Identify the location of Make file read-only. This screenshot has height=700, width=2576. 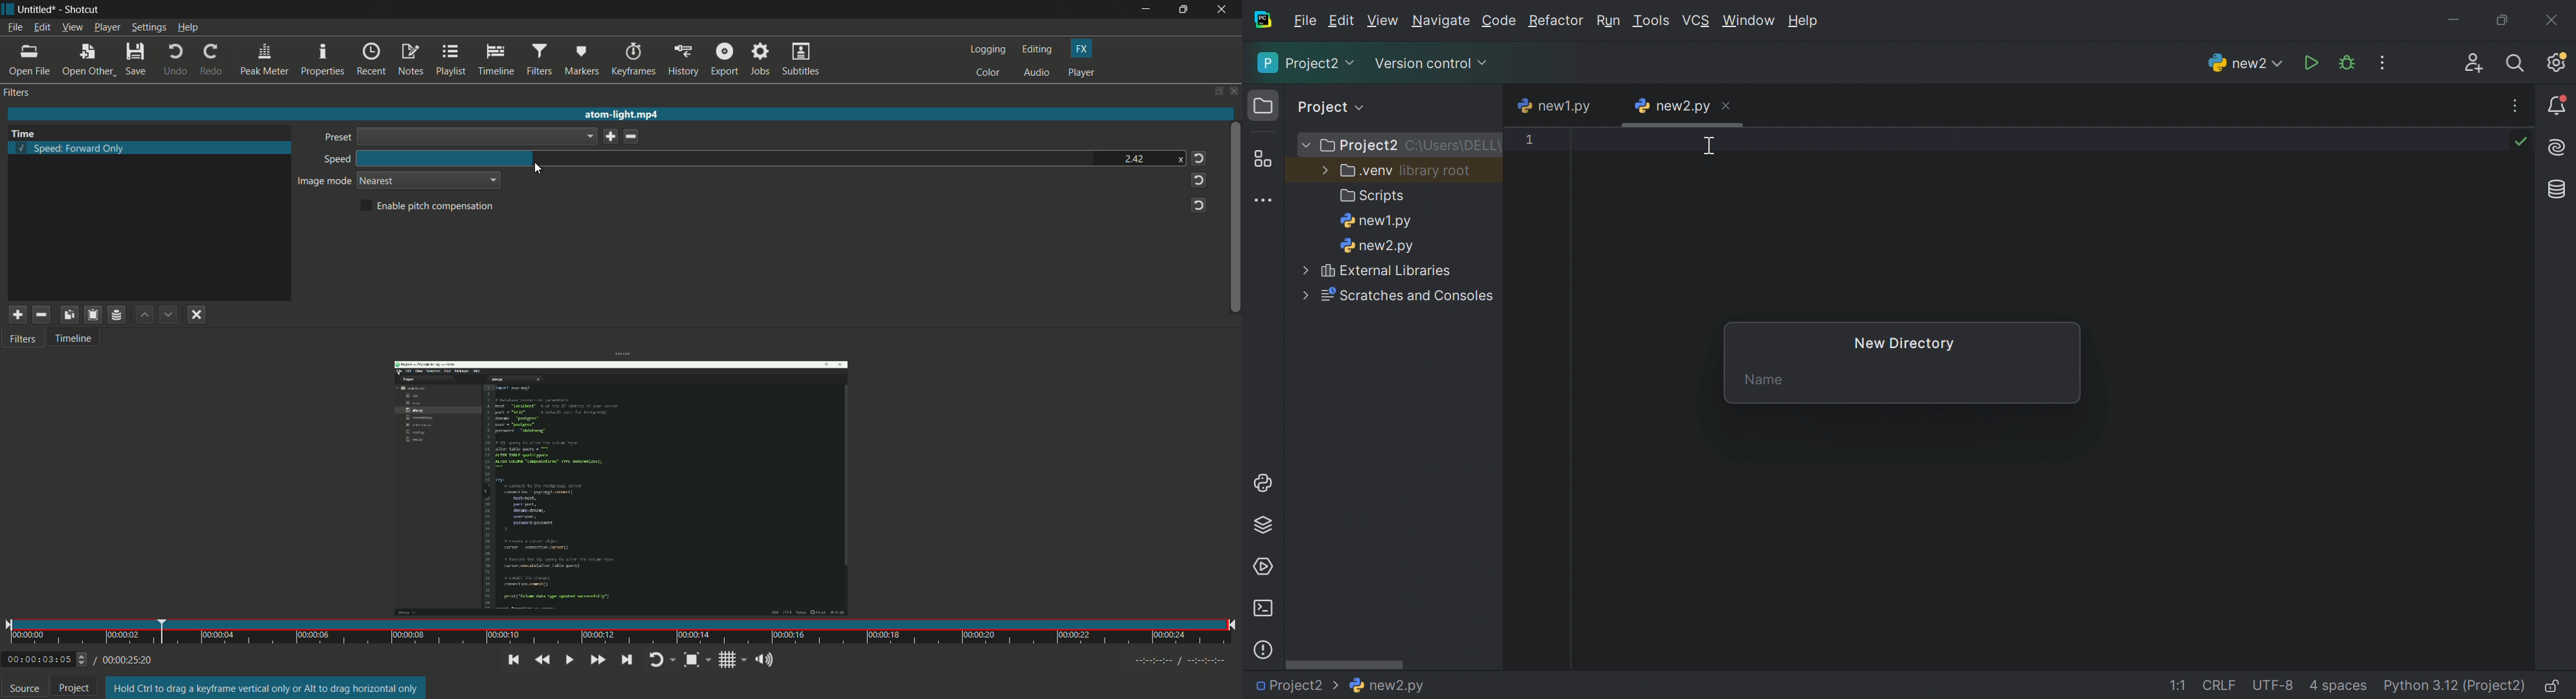
(2553, 685).